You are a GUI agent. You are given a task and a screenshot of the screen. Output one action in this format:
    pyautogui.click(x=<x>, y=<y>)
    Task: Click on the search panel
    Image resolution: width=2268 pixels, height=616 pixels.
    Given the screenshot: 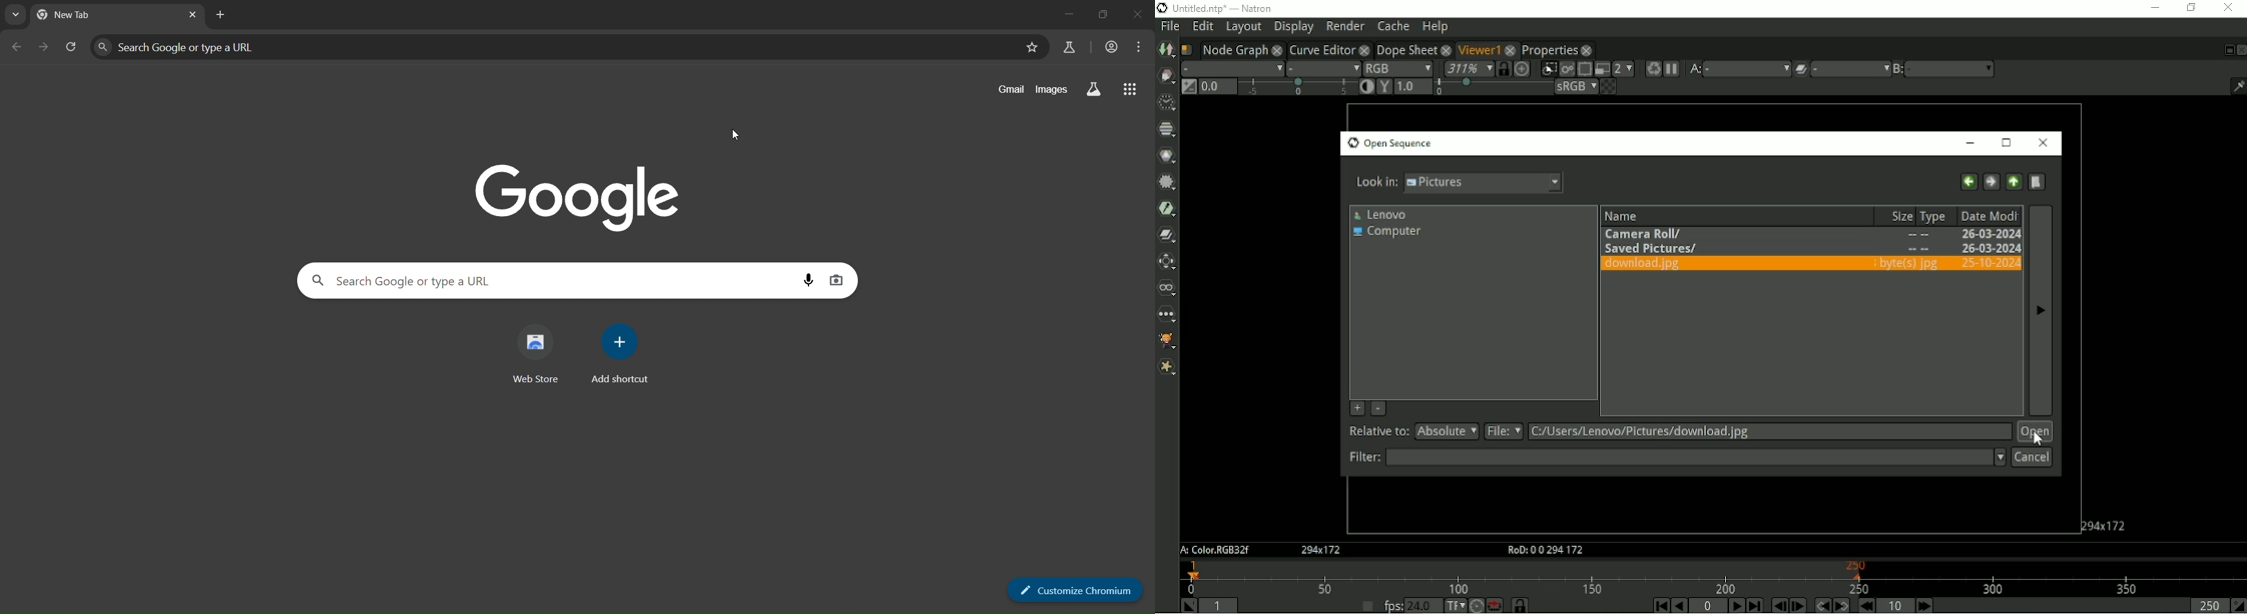 What is the action you would take?
    pyautogui.click(x=463, y=282)
    